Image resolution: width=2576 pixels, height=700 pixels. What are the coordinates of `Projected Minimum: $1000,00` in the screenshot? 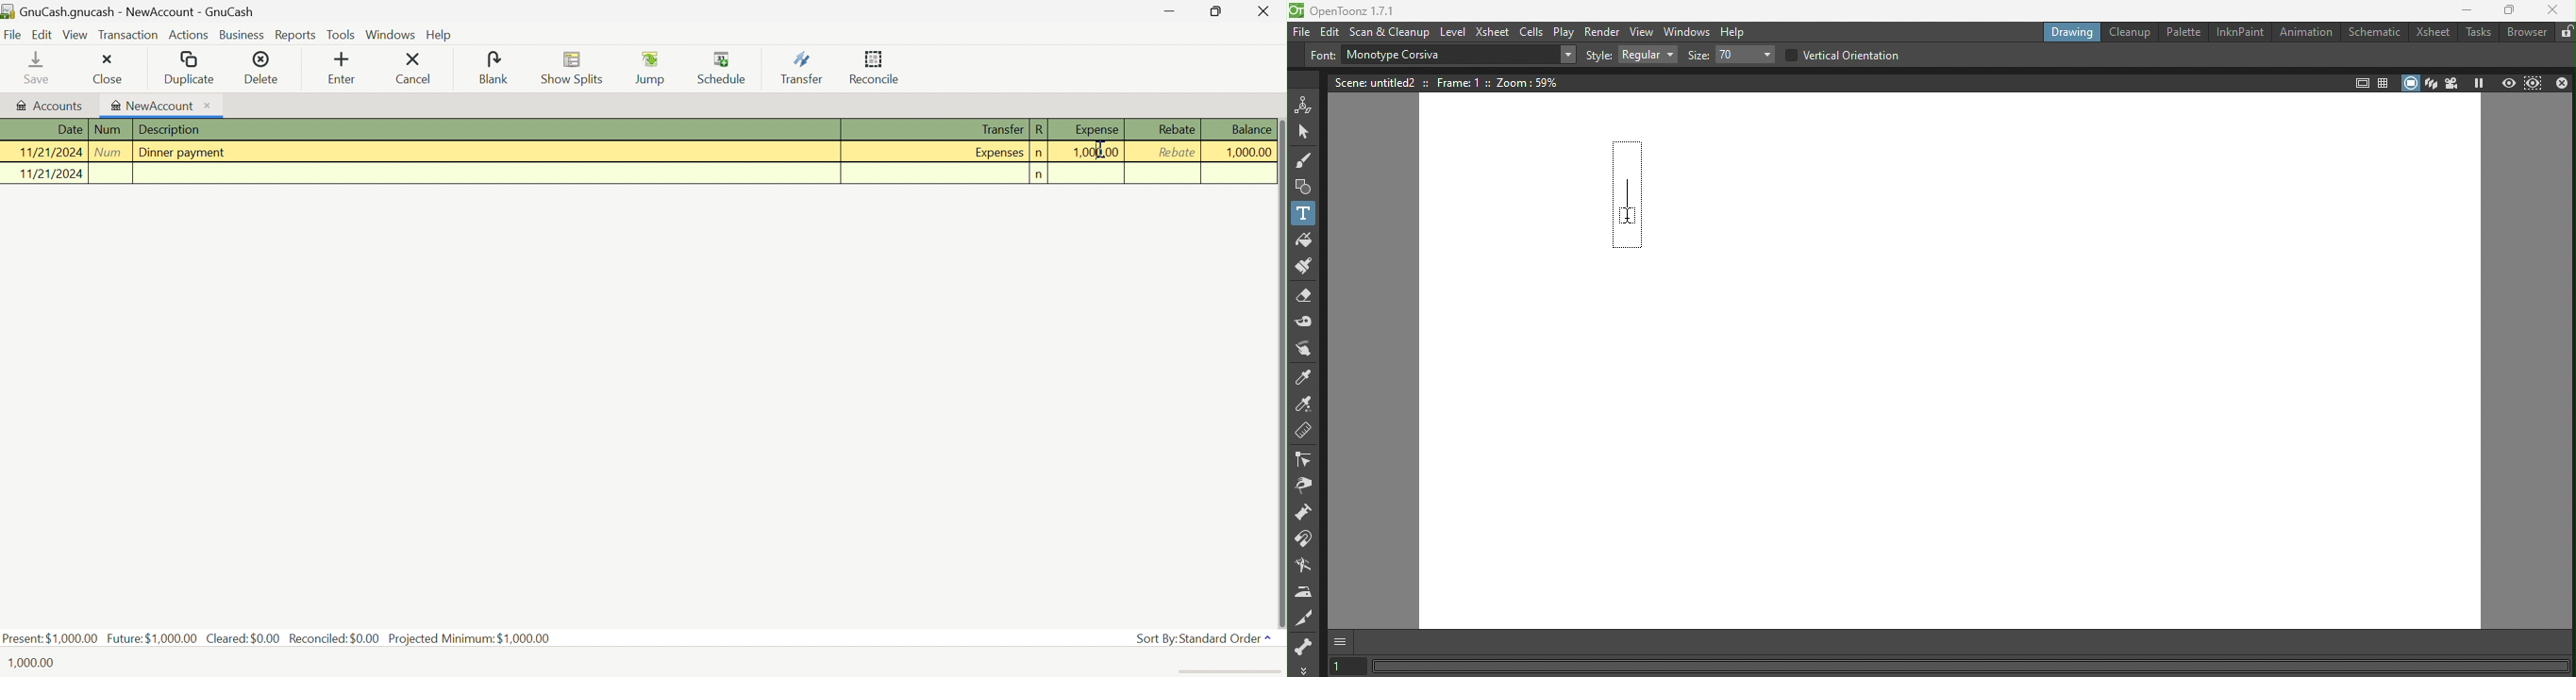 It's located at (469, 638).